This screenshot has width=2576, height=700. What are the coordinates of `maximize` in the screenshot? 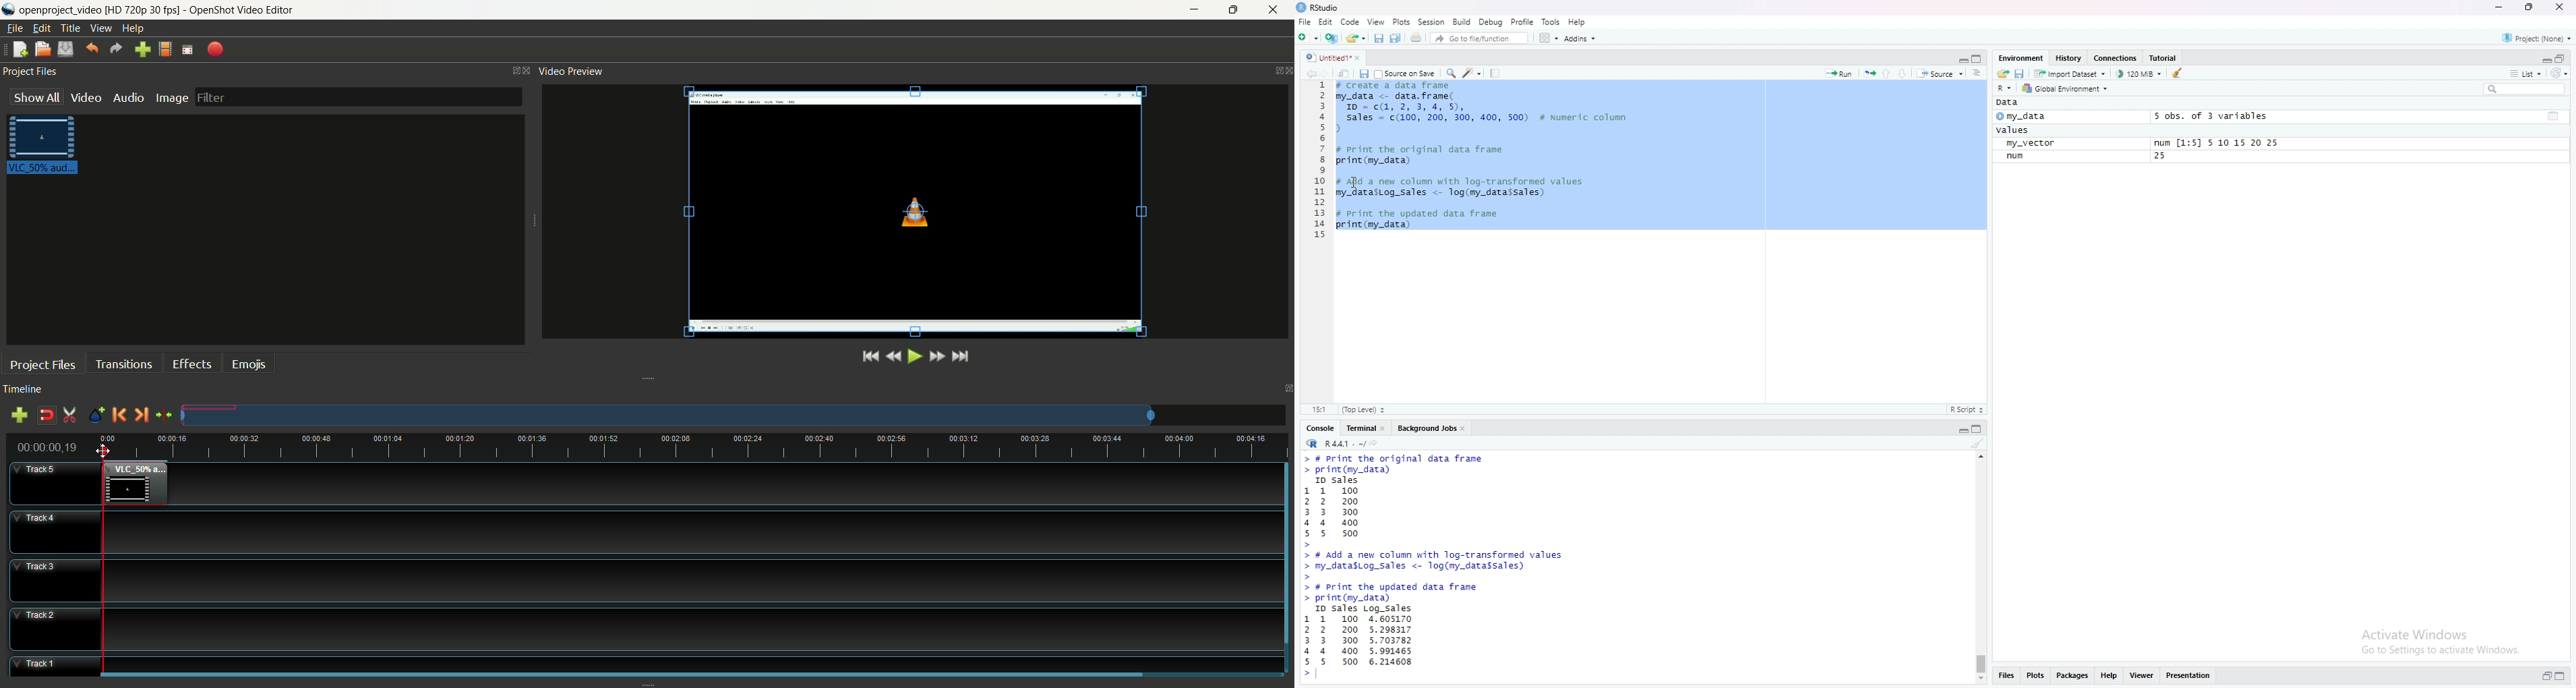 It's located at (2536, 9).